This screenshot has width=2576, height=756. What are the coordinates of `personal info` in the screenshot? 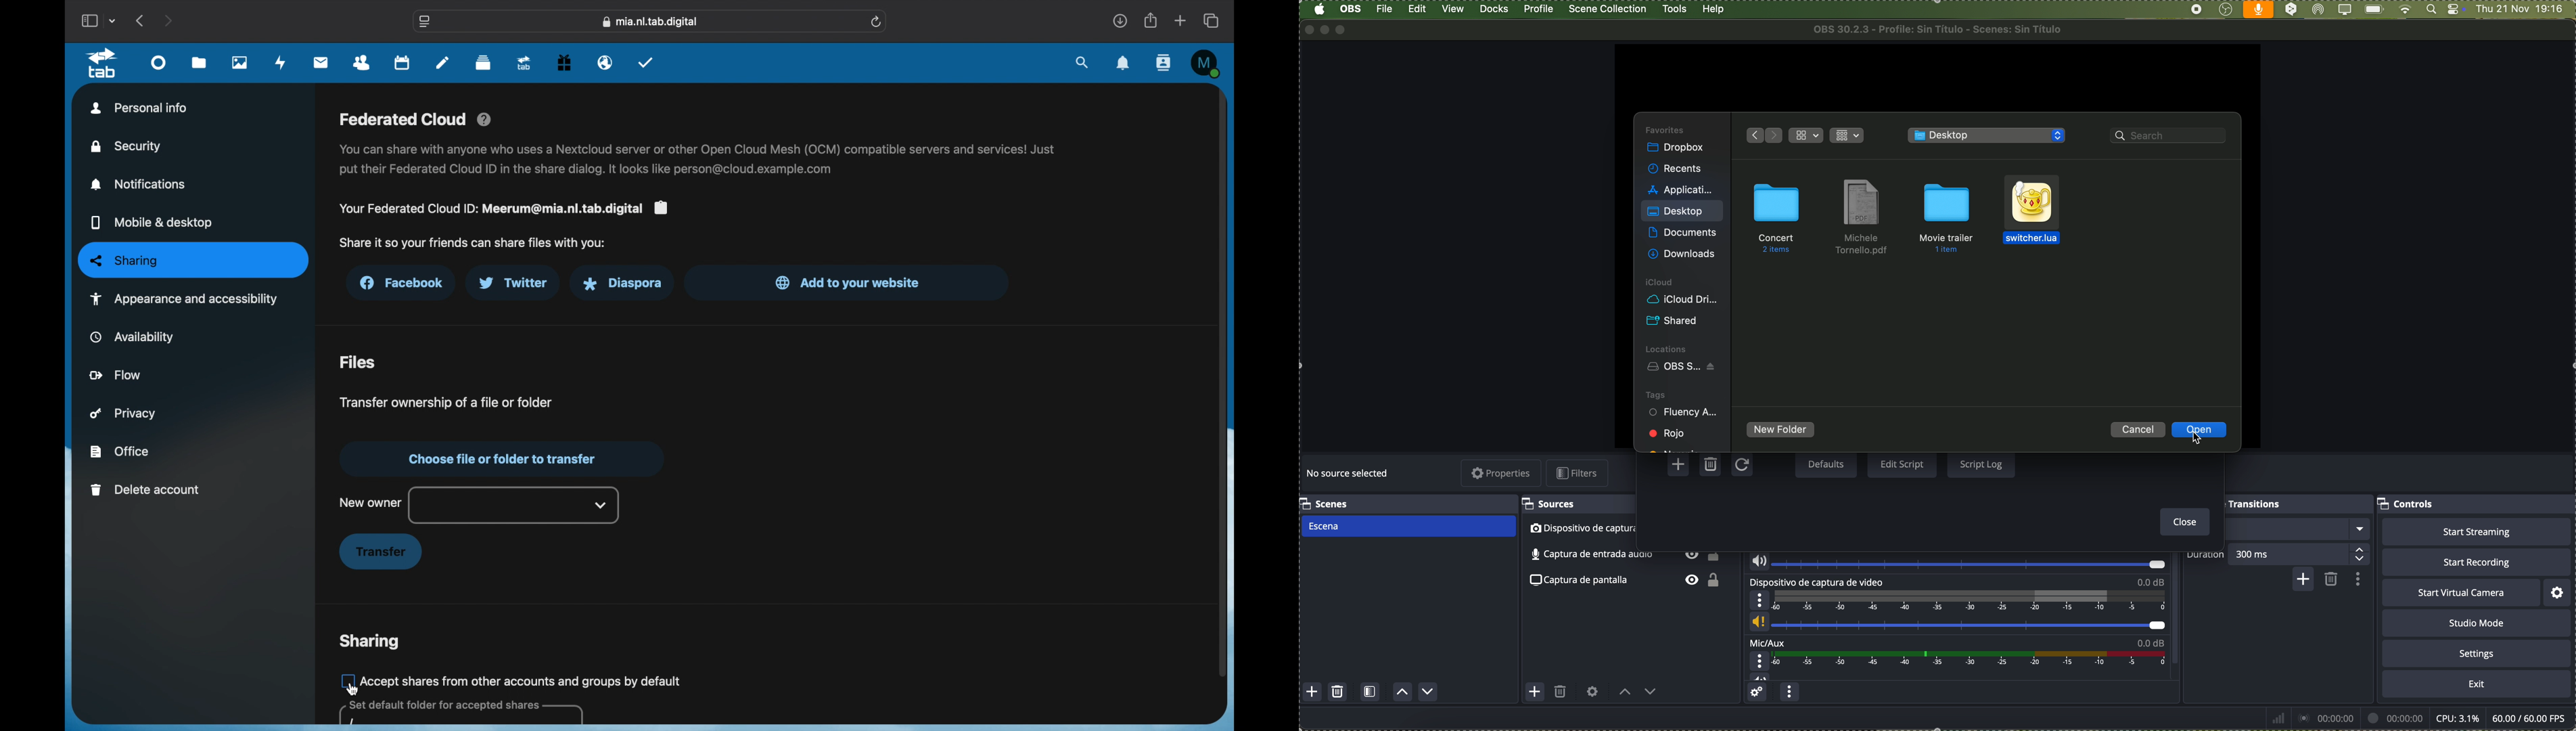 It's located at (139, 108).